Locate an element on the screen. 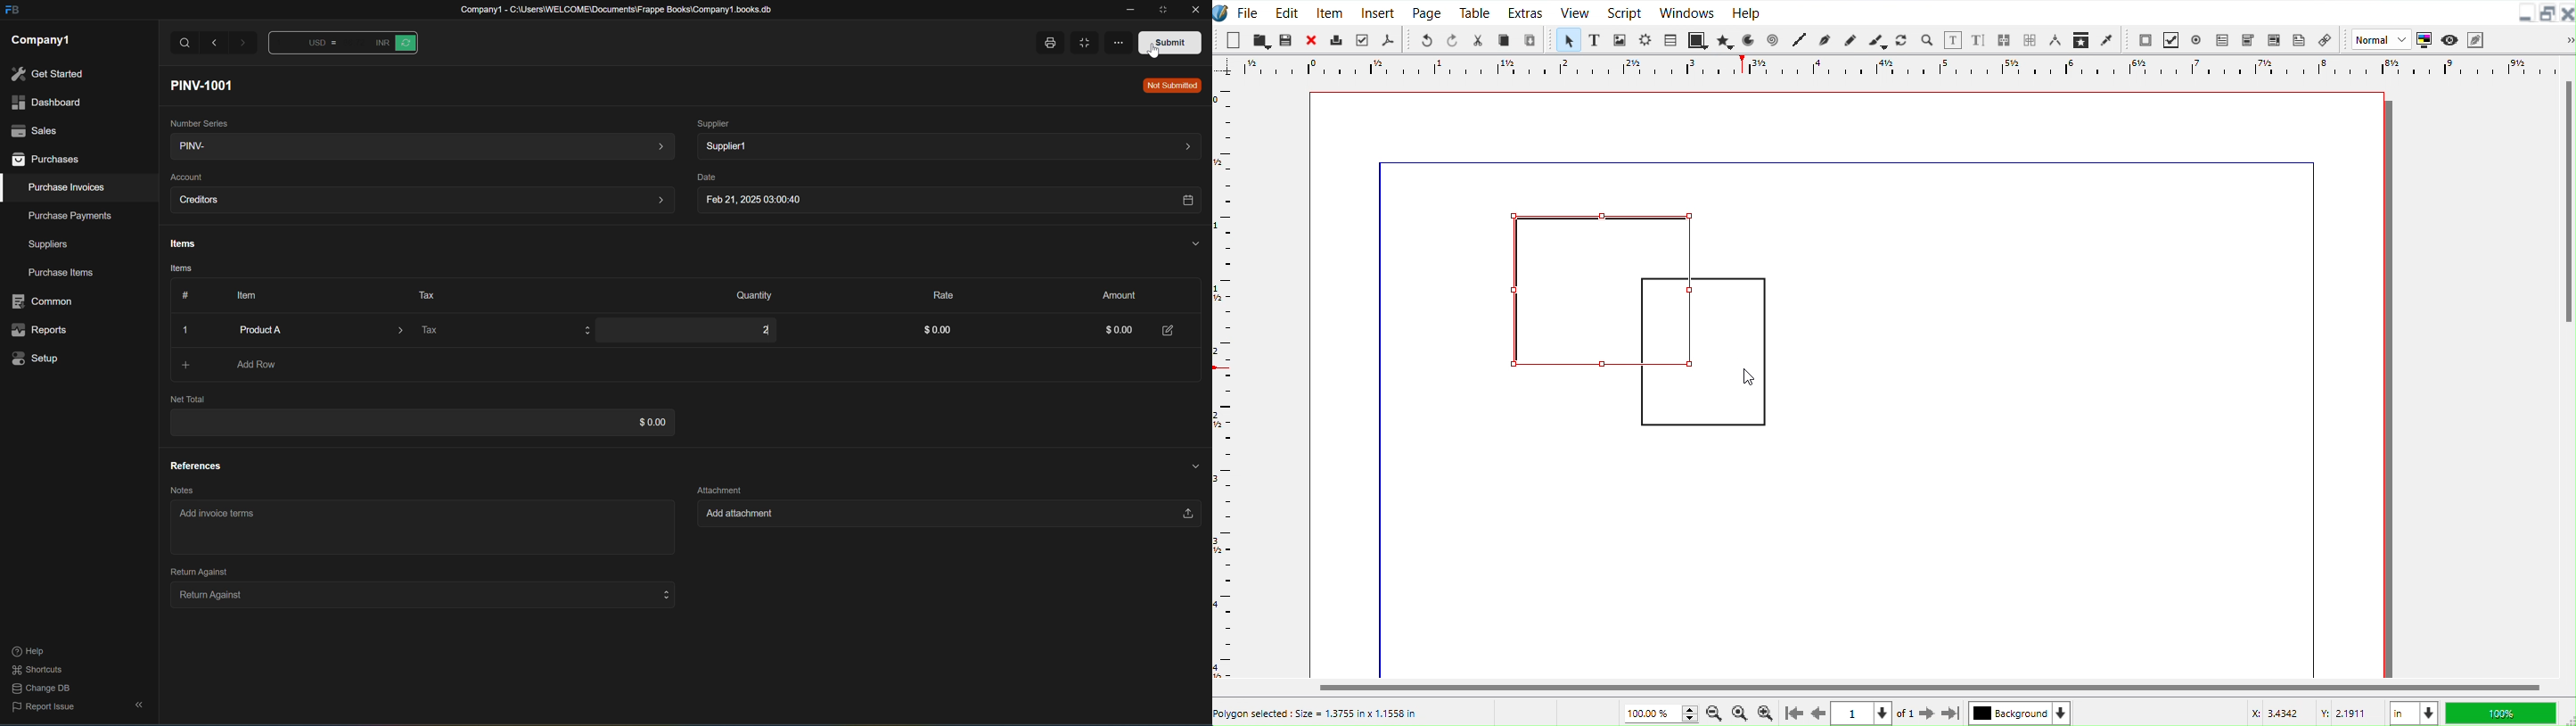 This screenshot has height=728, width=2576. Attachment is located at coordinates (719, 488).